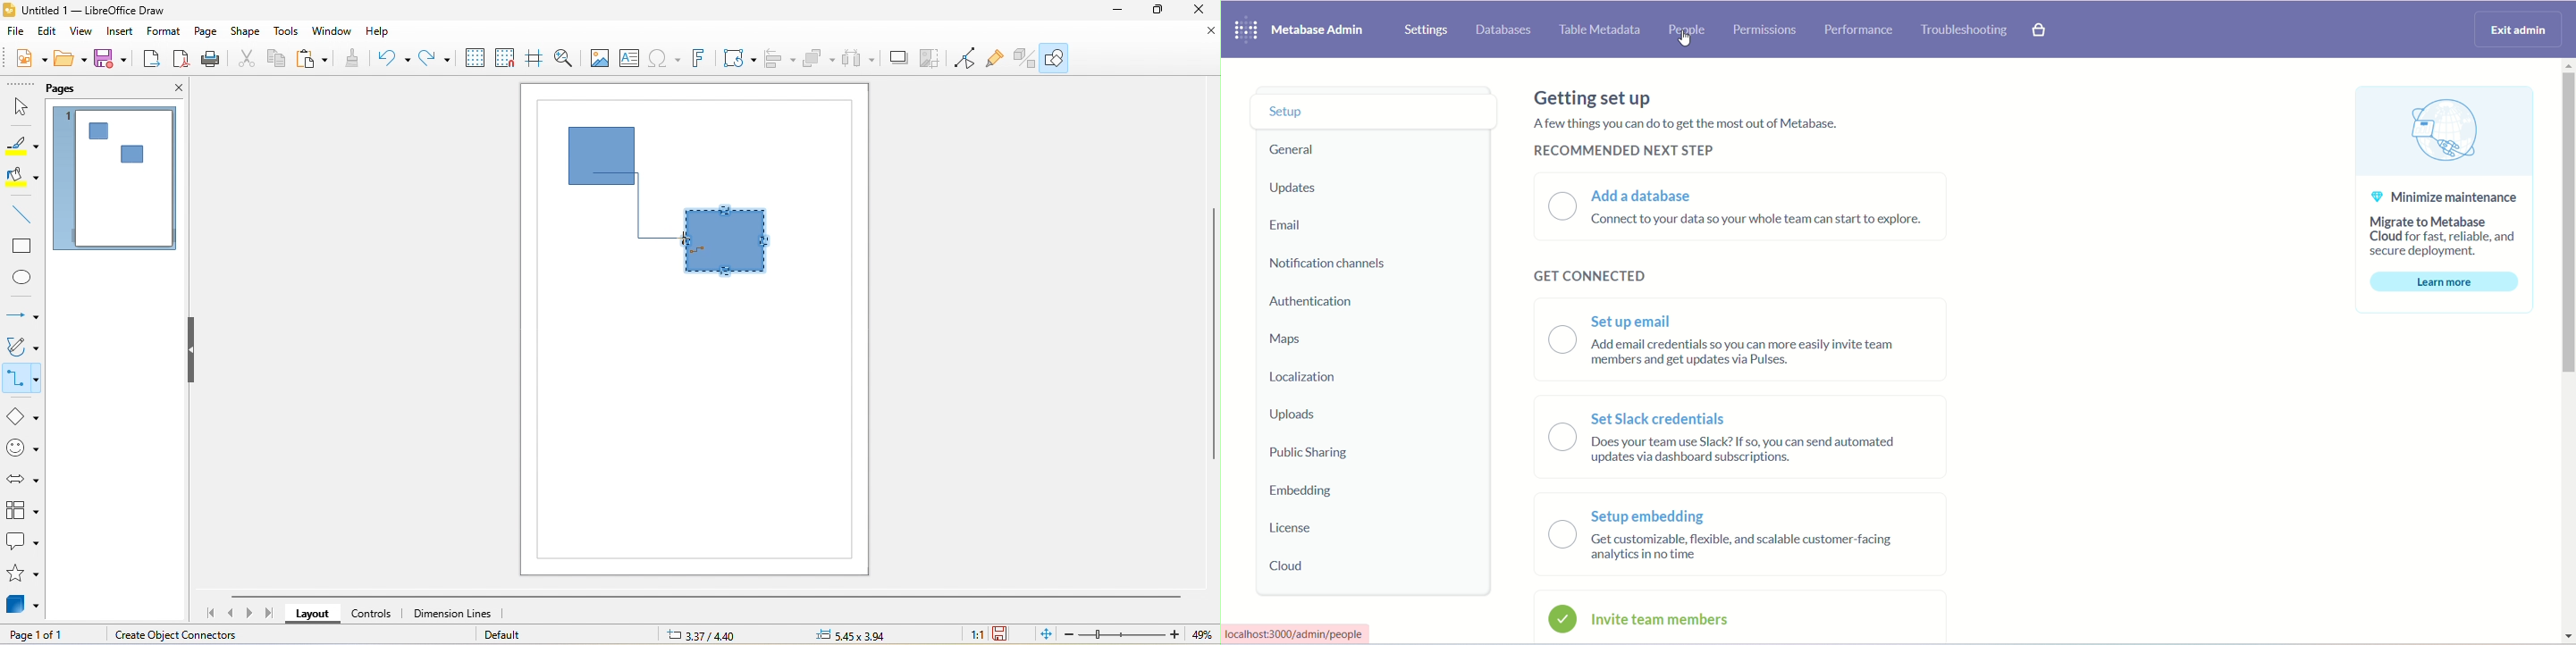 Image resolution: width=2576 pixels, height=672 pixels. What do you see at coordinates (21, 278) in the screenshot?
I see `ellipse` at bounding box center [21, 278].